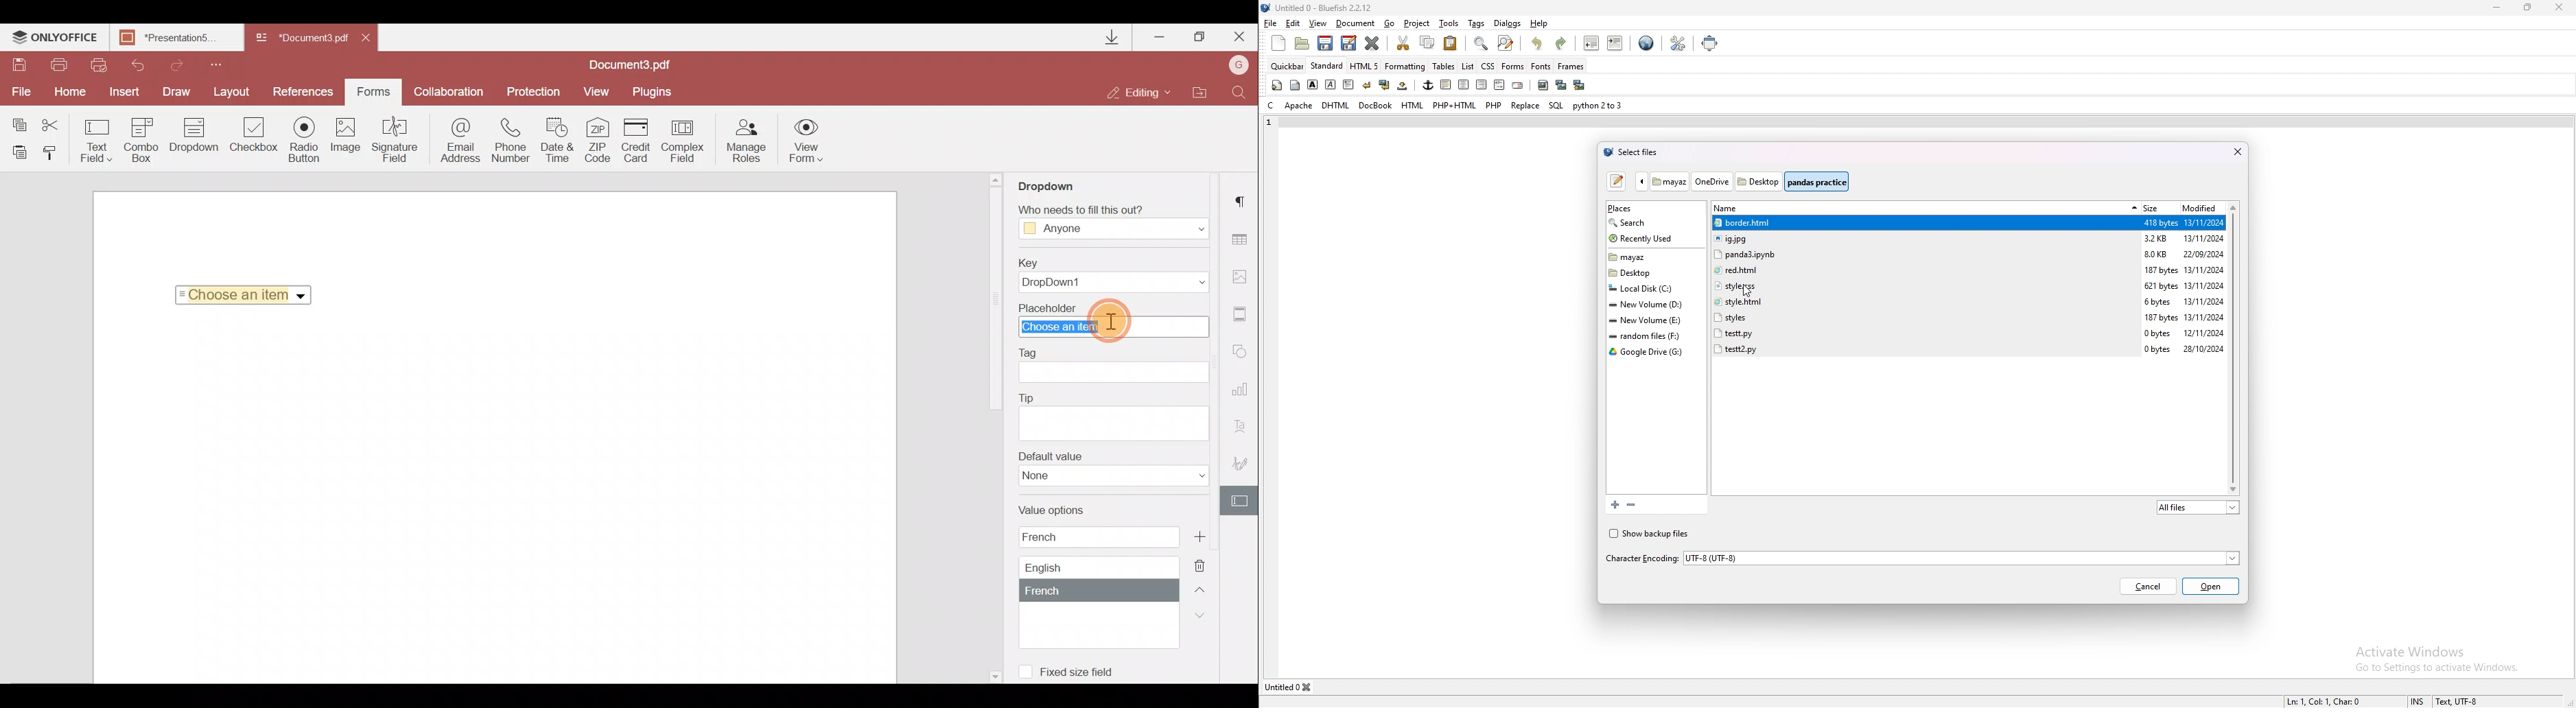 This screenshot has width=2576, height=728. I want to click on Up, so click(1204, 588).